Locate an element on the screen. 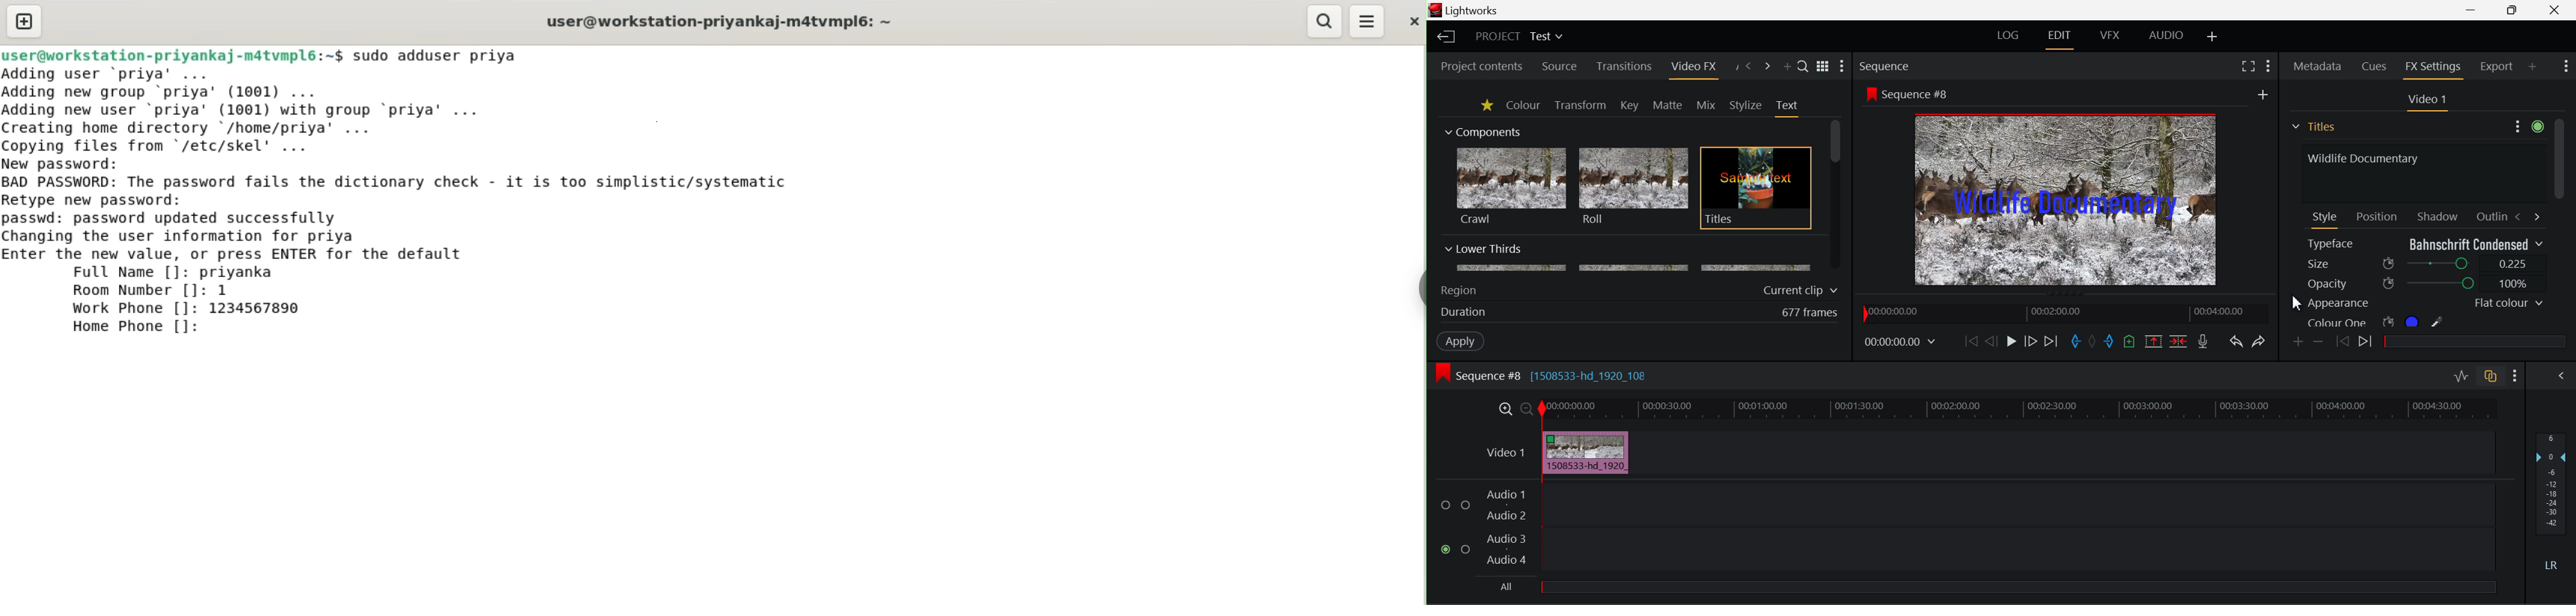 Image resolution: width=2576 pixels, height=616 pixels. Next Panel is located at coordinates (1769, 67).